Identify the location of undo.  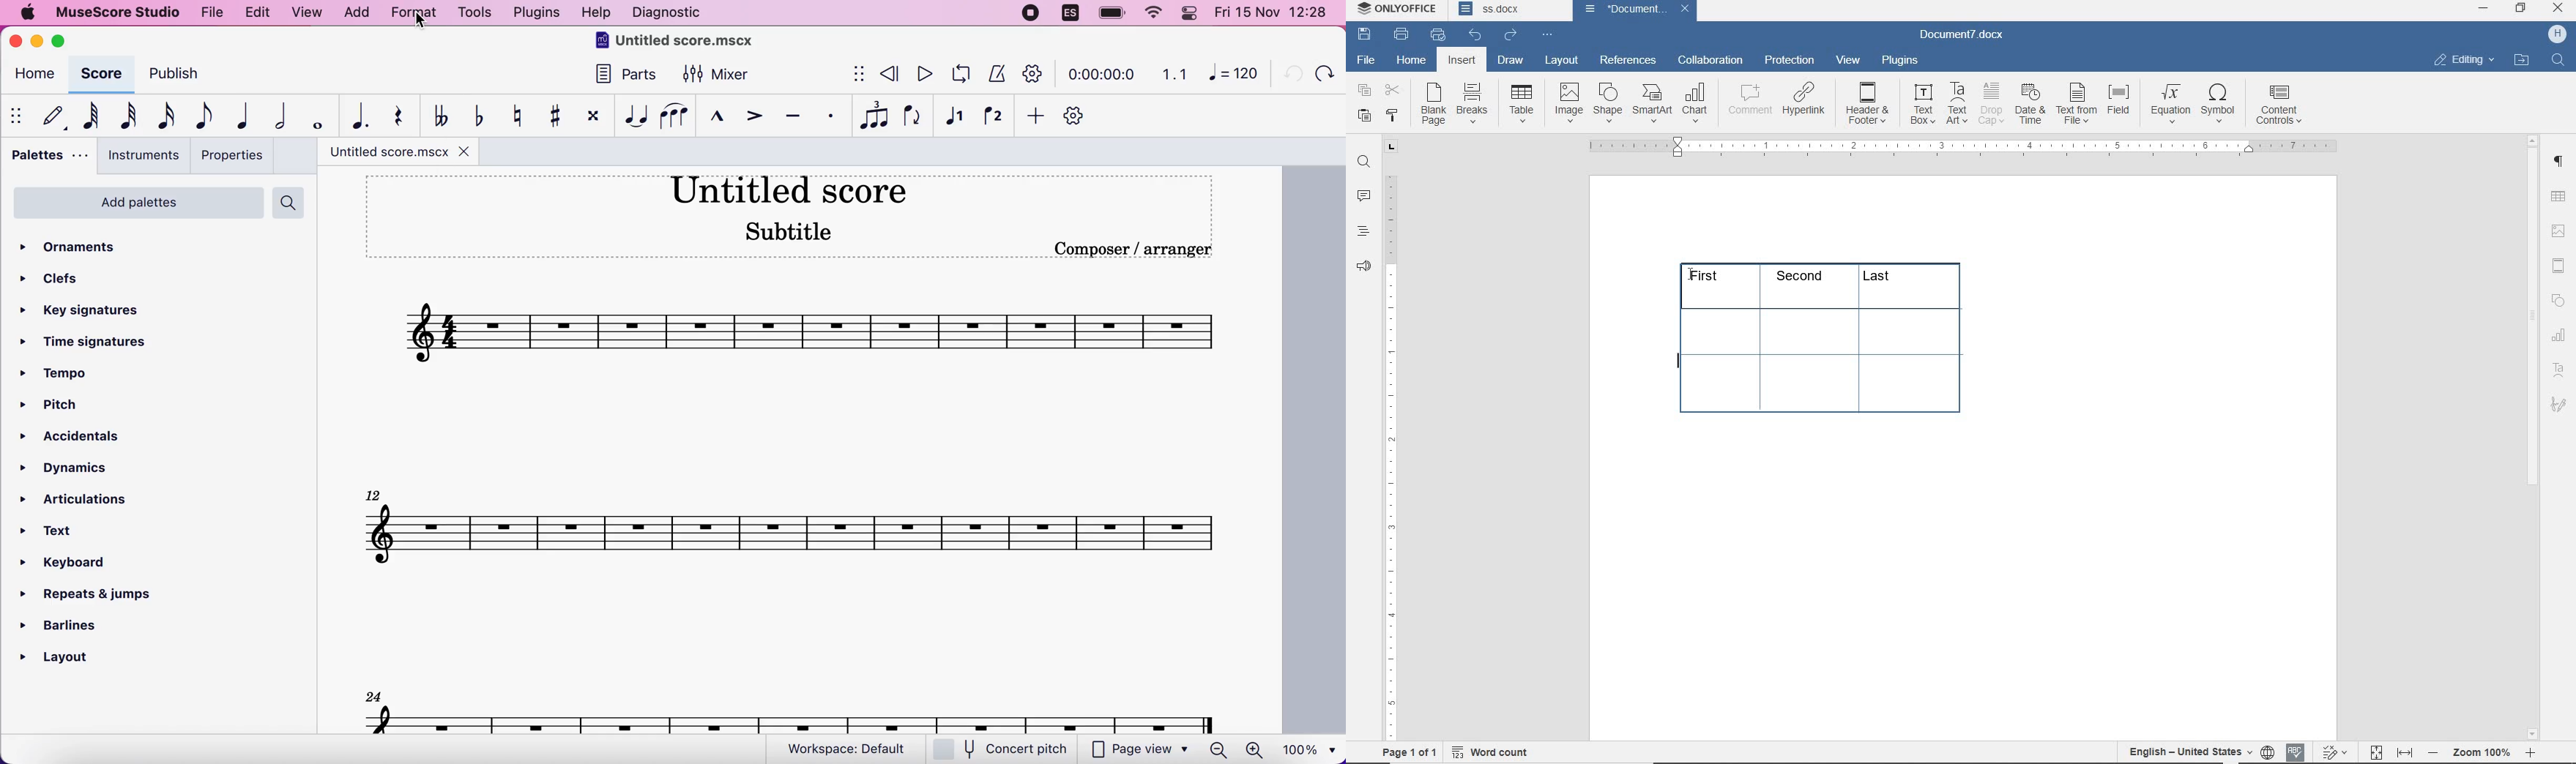
(1288, 72).